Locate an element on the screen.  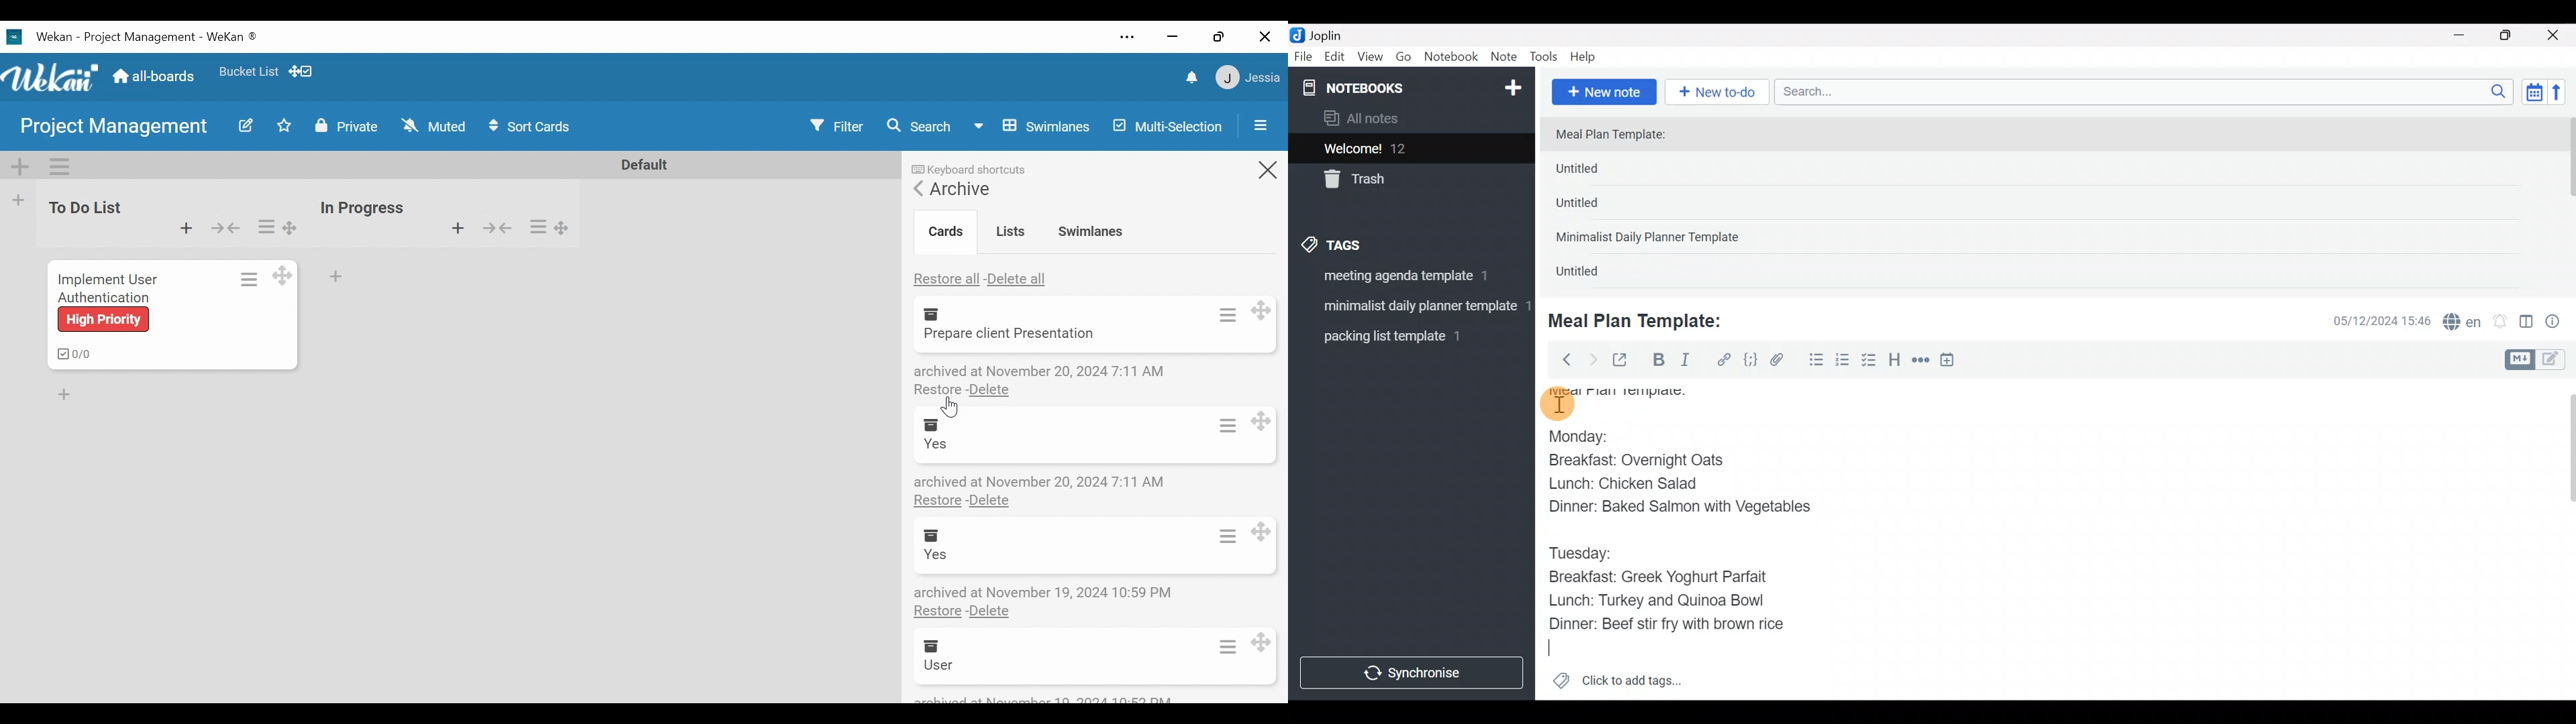
Hyperlink is located at coordinates (1724, 360).